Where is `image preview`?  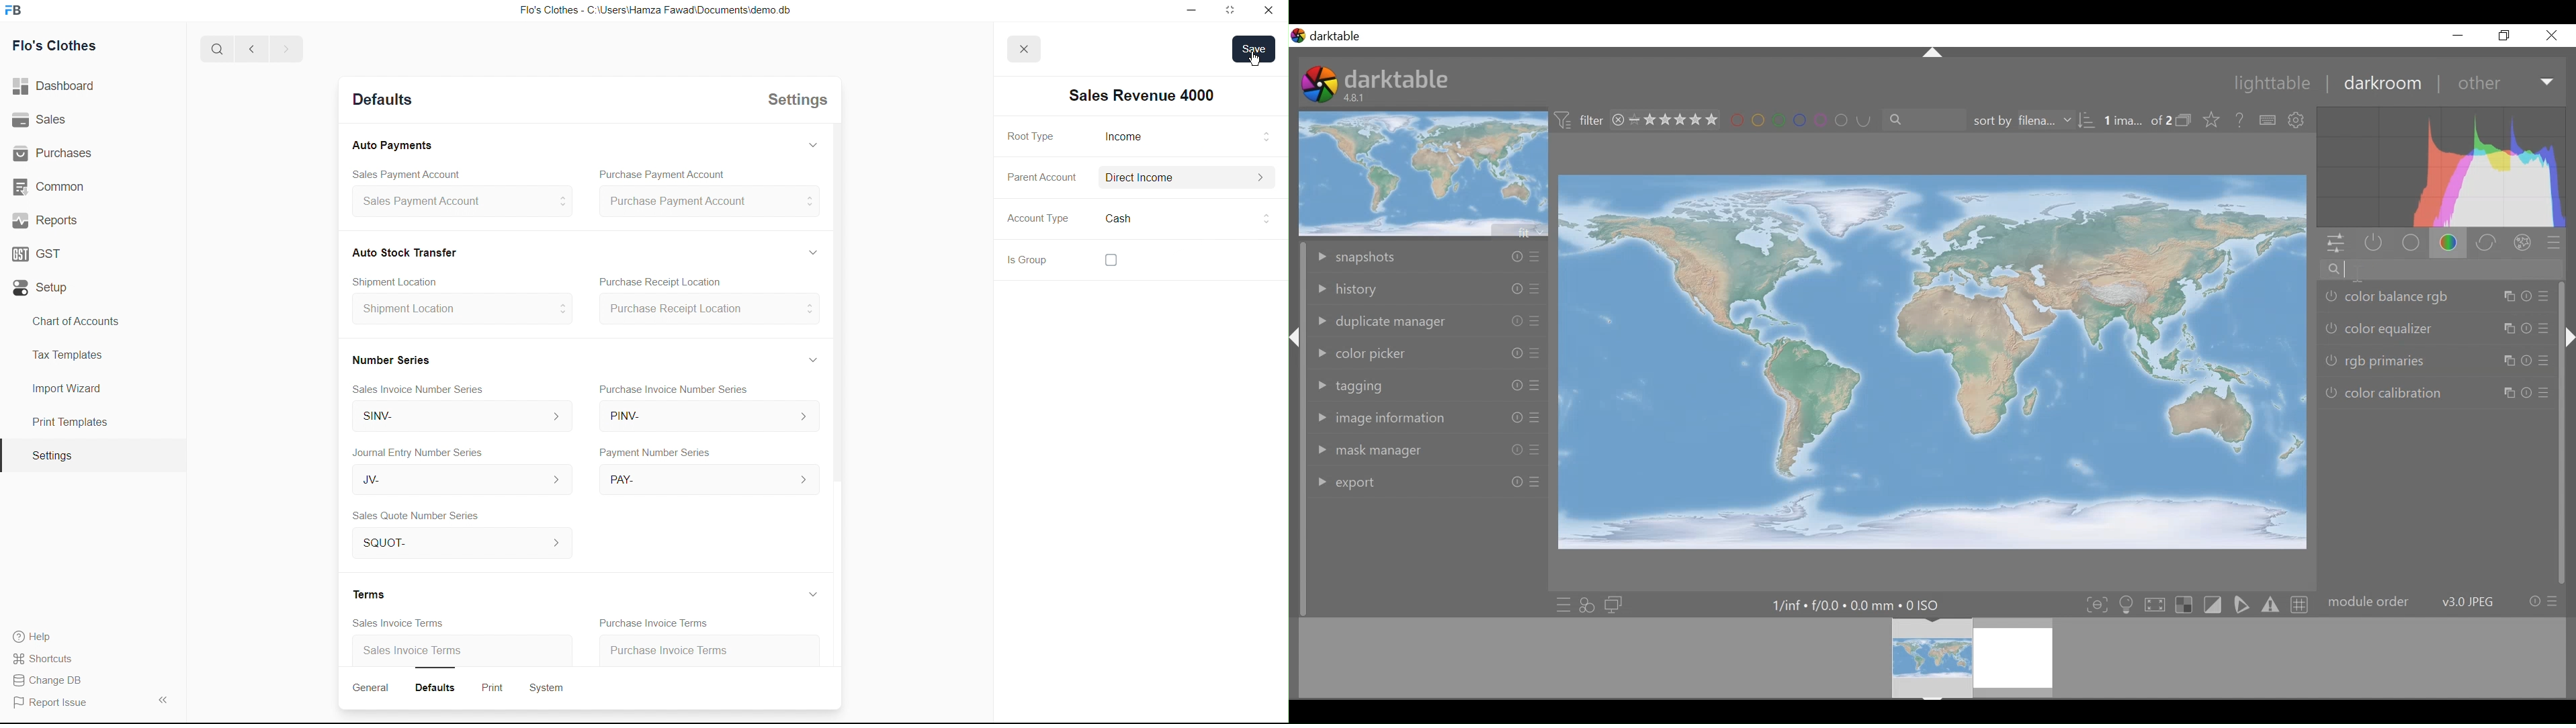
image preview is located at coordinates (1423, 173).